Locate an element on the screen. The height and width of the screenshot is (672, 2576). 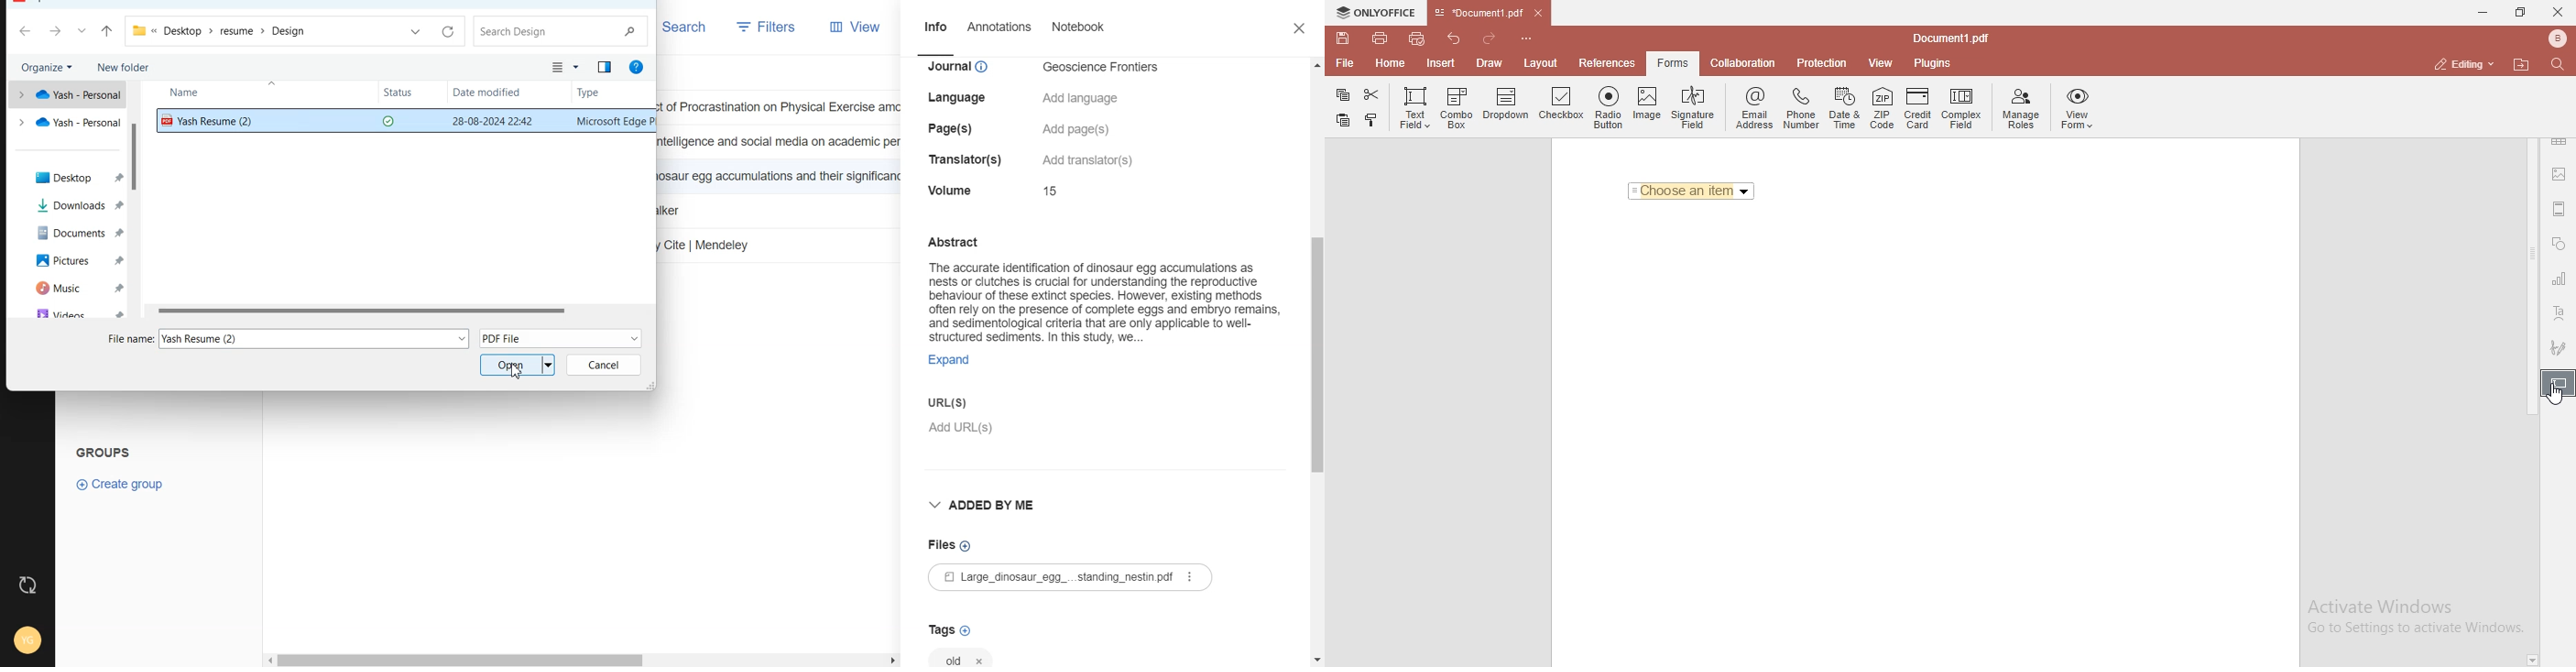
radio button is located at coordinates (1609, 108).